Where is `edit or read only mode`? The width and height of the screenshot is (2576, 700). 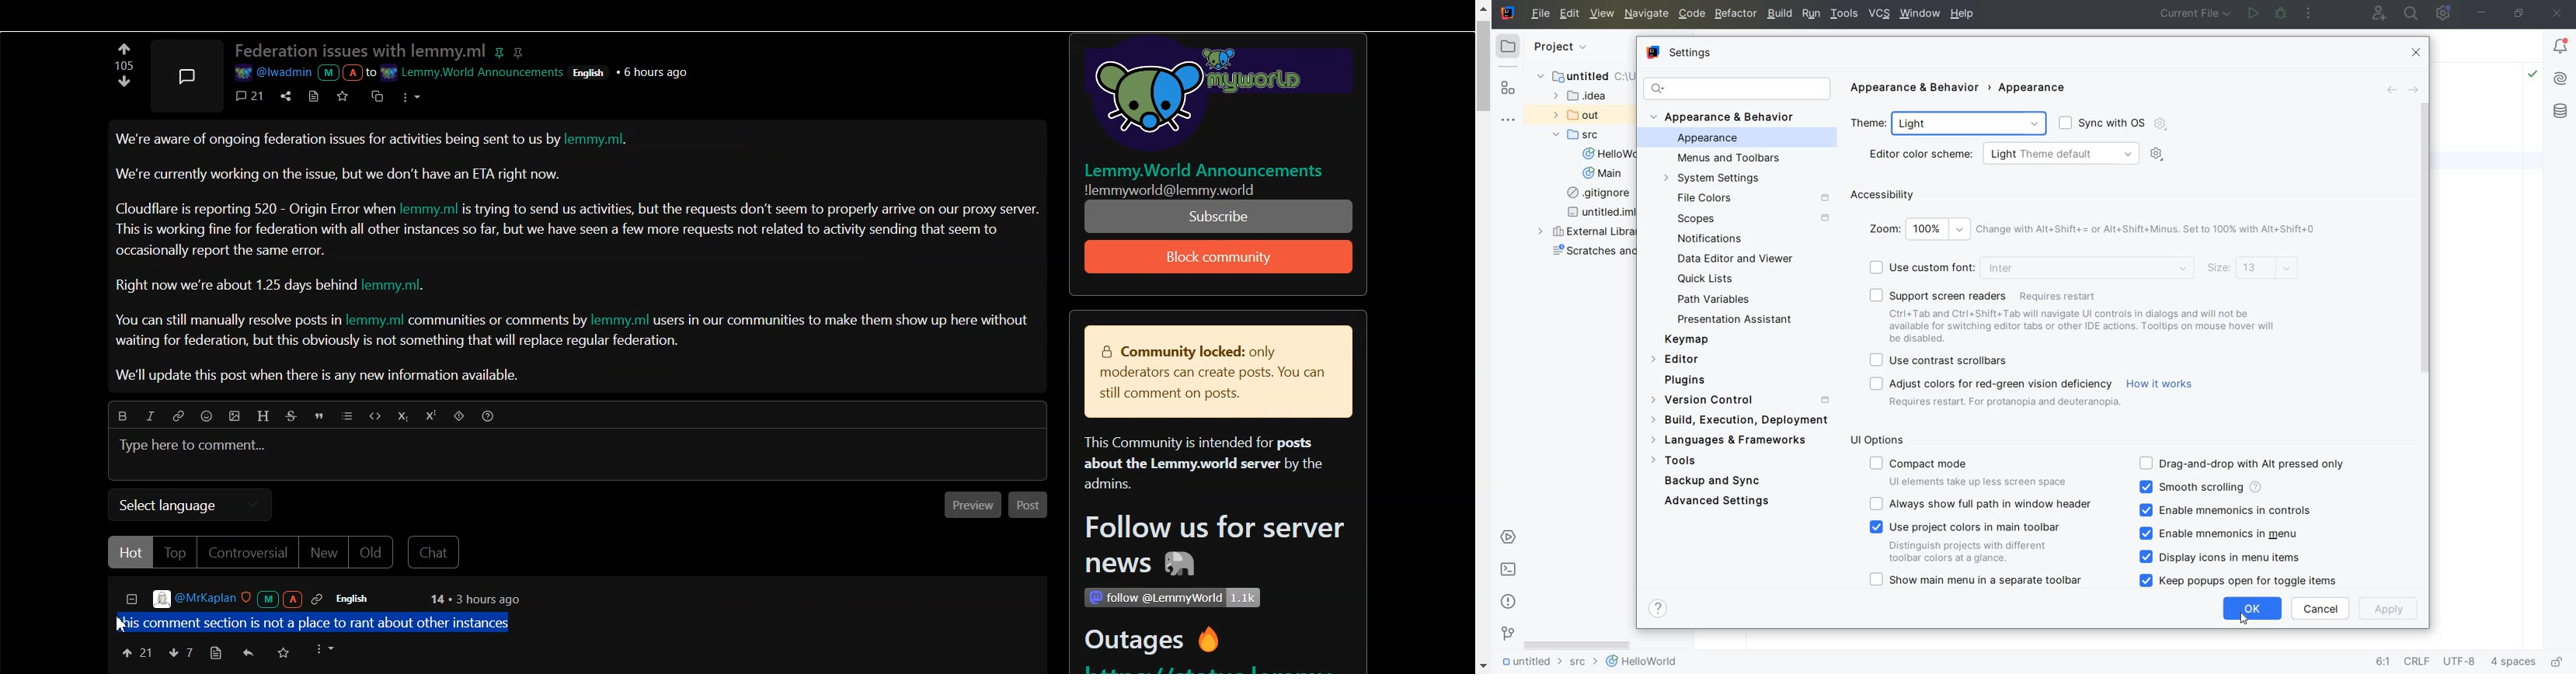
edit or read only mode is located at coordinates (2560, 660).